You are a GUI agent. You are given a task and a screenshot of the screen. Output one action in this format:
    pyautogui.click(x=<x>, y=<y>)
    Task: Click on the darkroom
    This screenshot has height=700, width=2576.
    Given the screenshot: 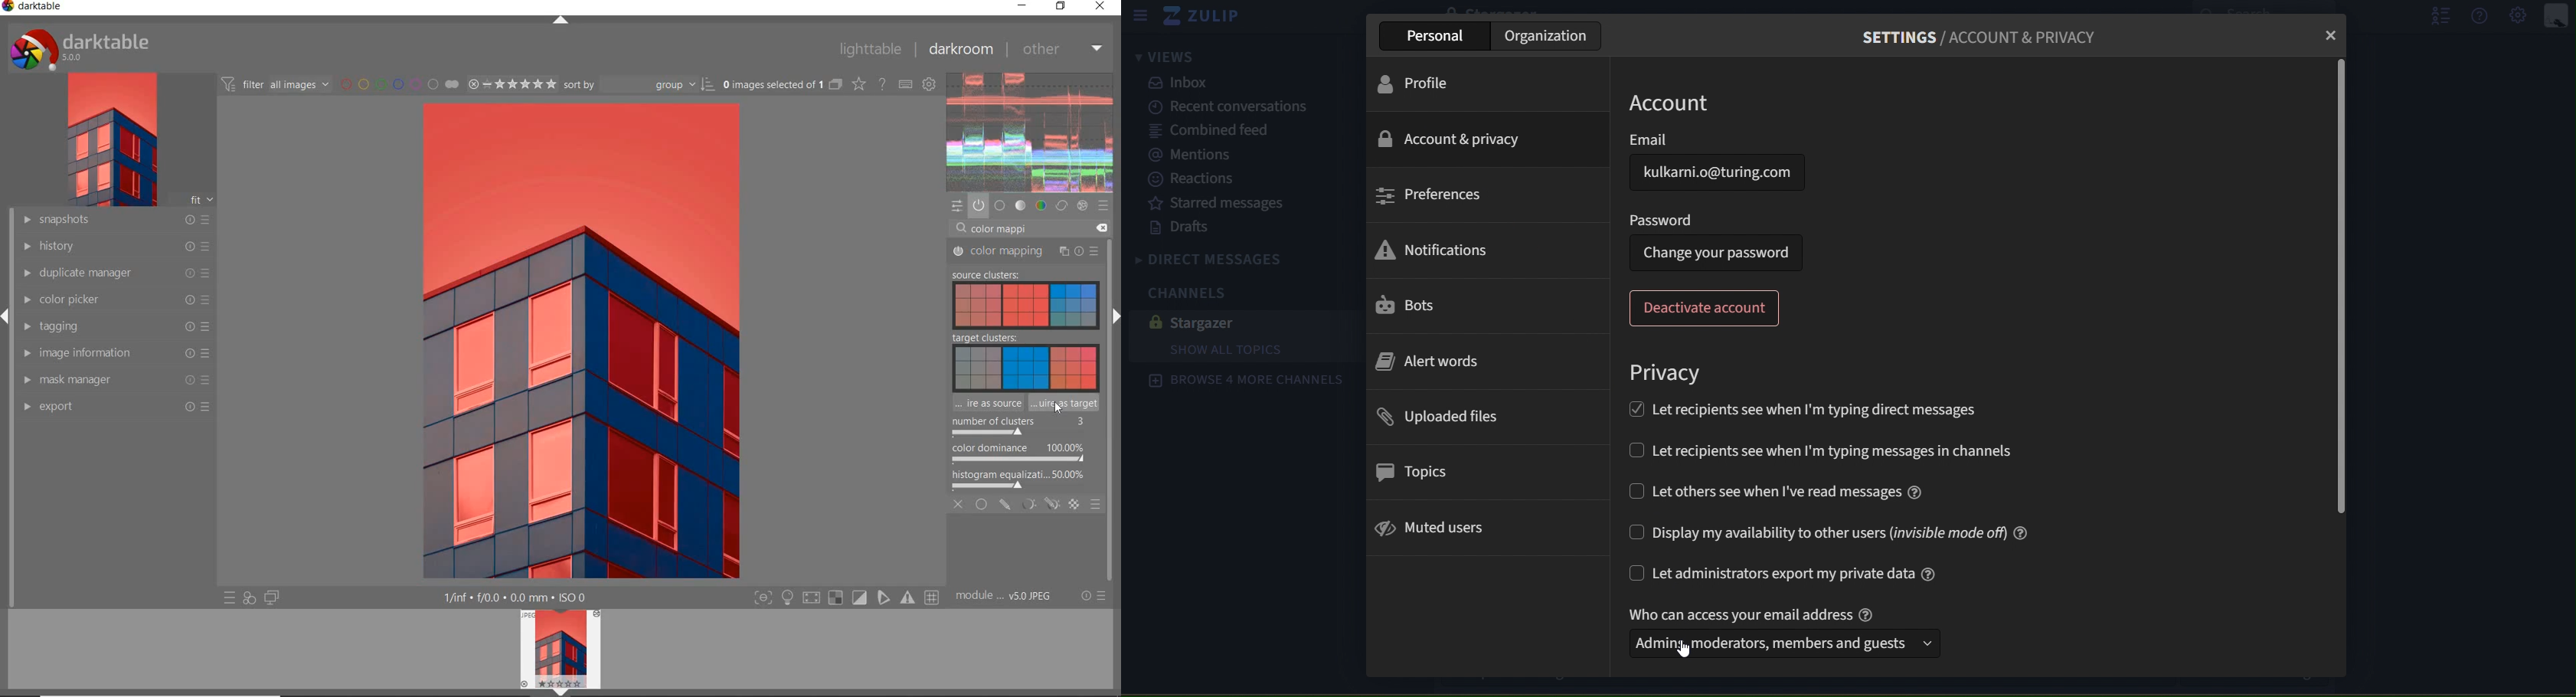 What is the action you would take?
    pyautogui.click(x=961, y=47)
    